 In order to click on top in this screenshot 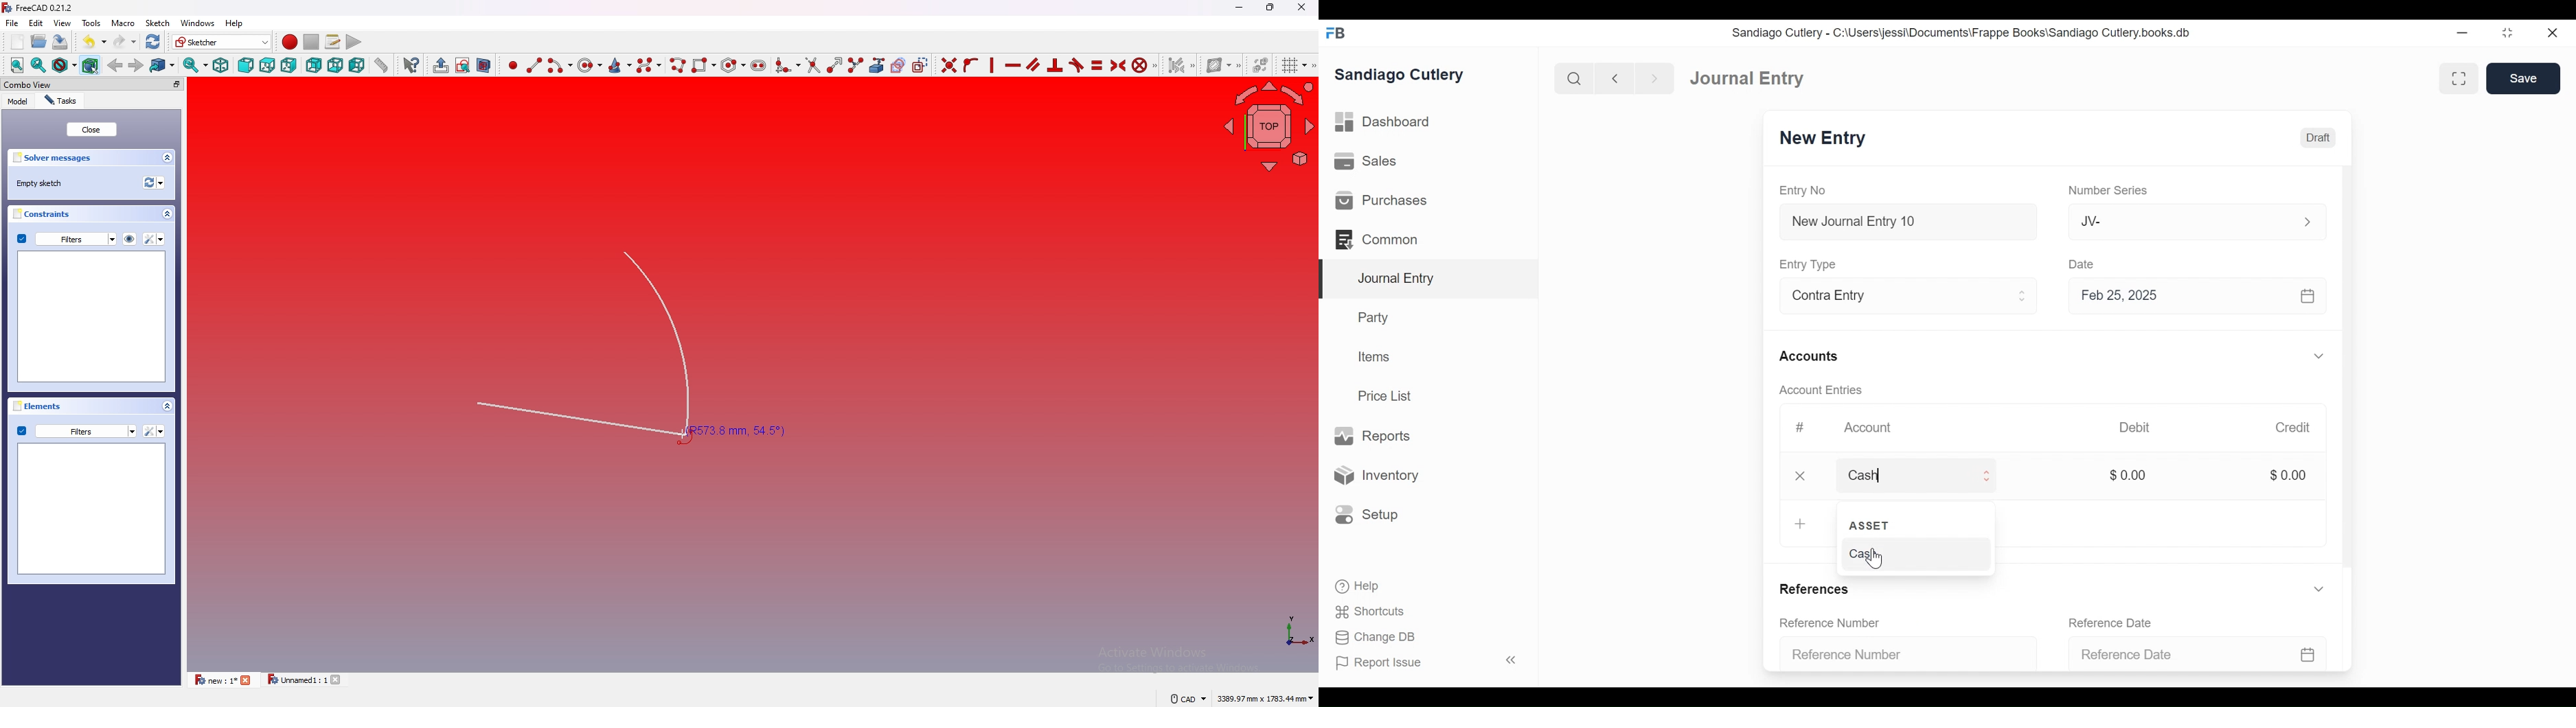, I will do `click(268, 65)`.